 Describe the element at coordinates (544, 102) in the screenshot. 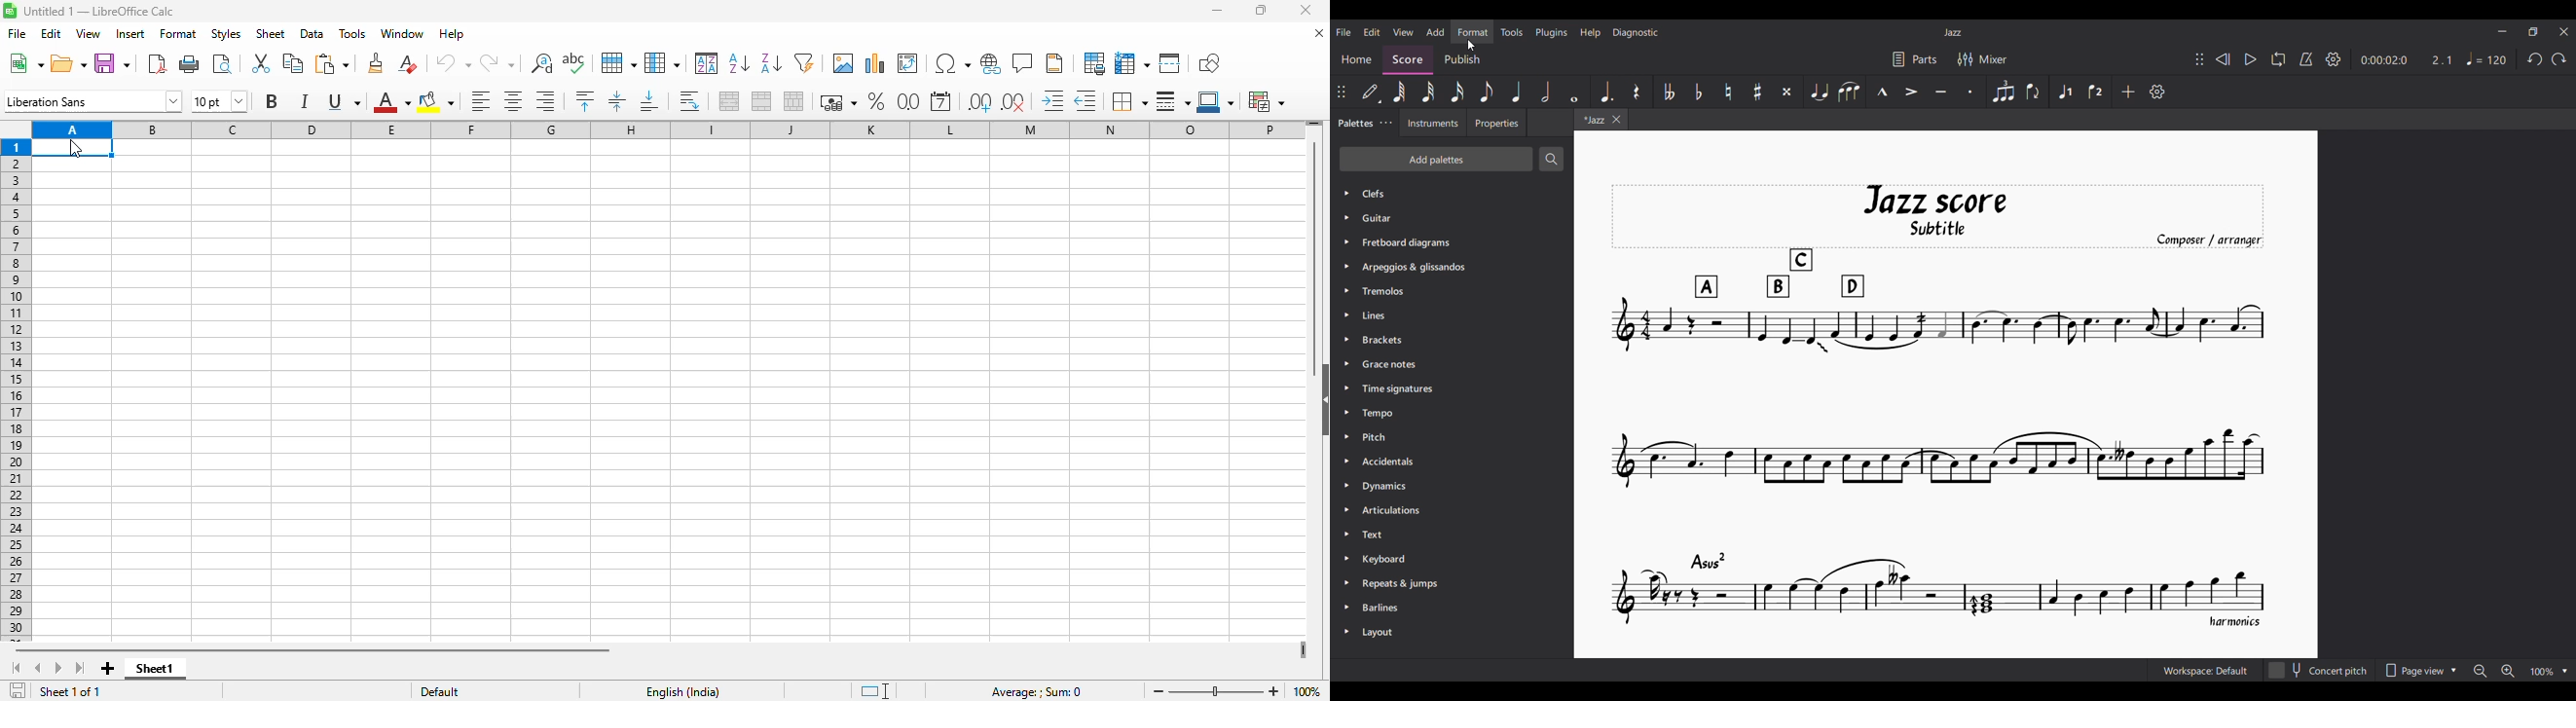

I see `align right` at that location.